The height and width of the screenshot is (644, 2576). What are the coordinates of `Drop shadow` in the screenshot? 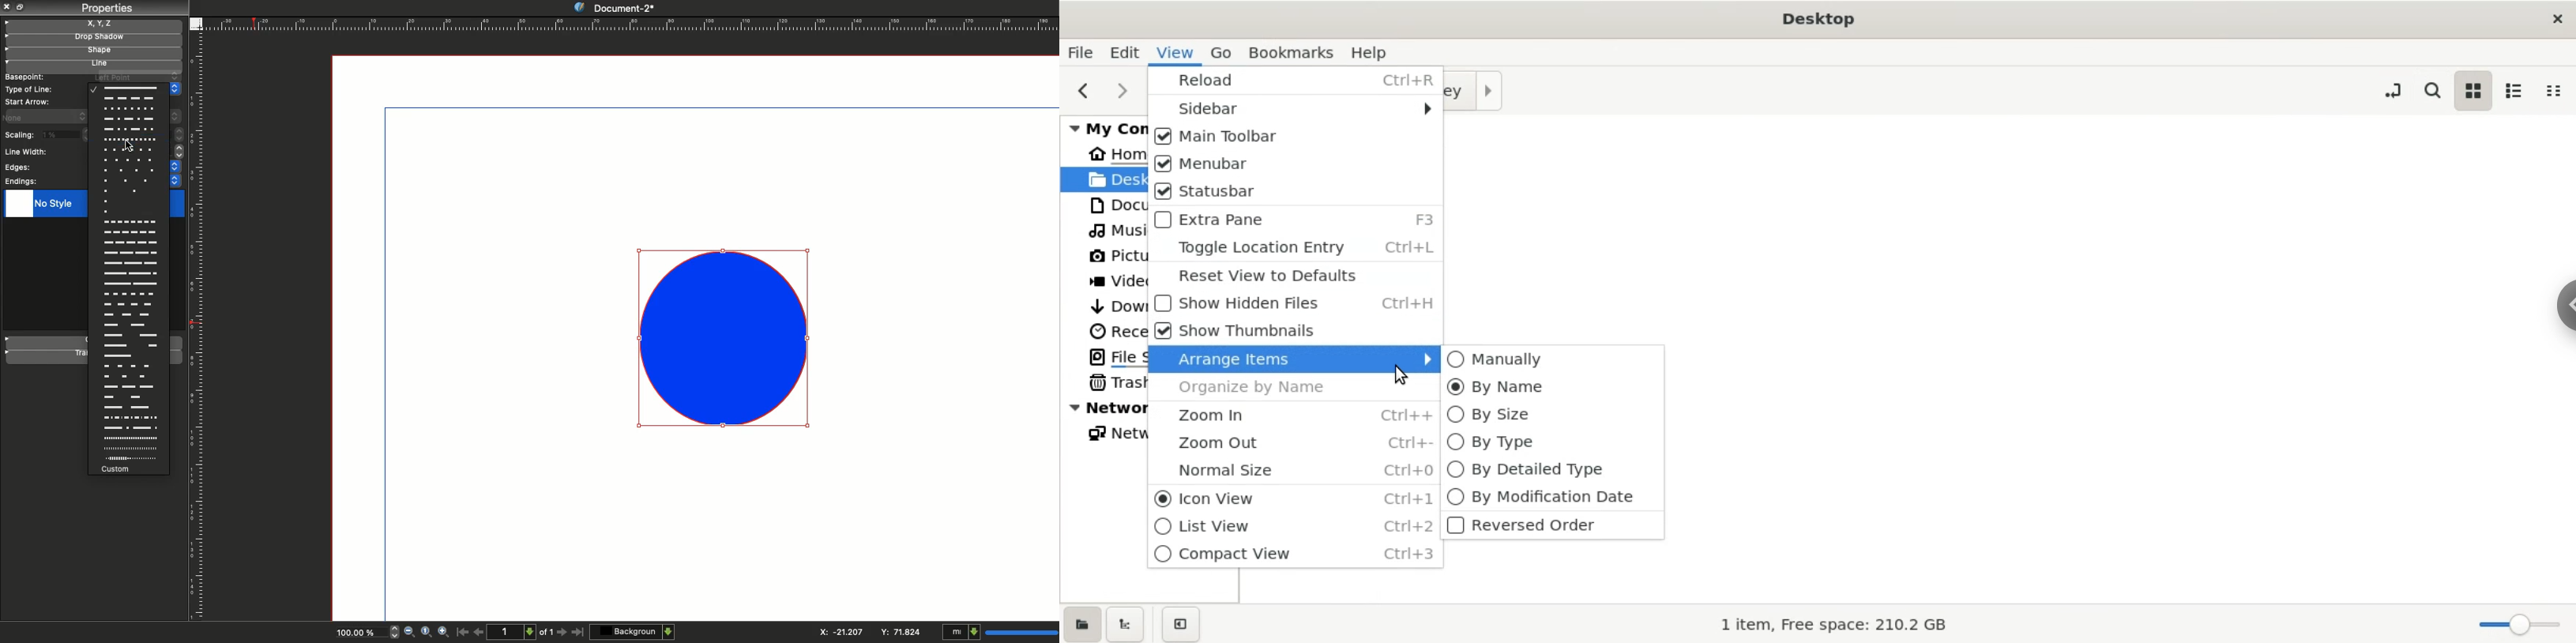 It's located at (91, 38).